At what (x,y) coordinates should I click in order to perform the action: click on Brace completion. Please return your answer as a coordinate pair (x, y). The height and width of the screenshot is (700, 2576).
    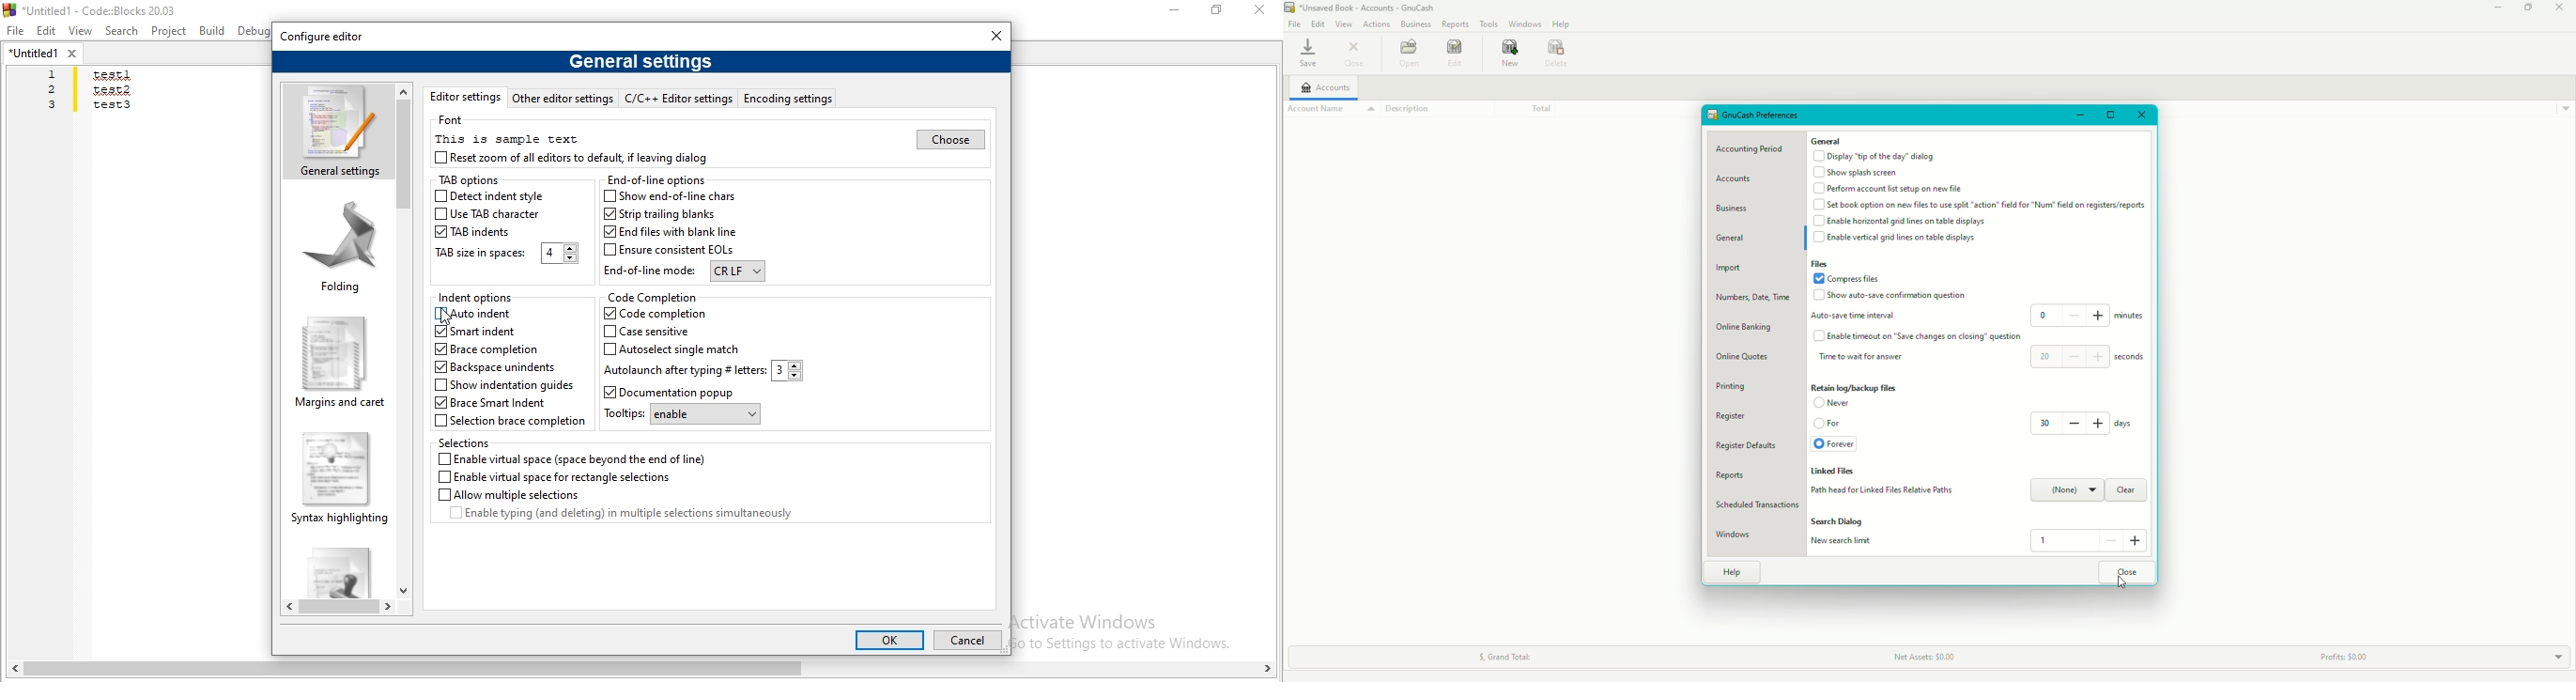
    Looking at the image, I should click on (488, 349).